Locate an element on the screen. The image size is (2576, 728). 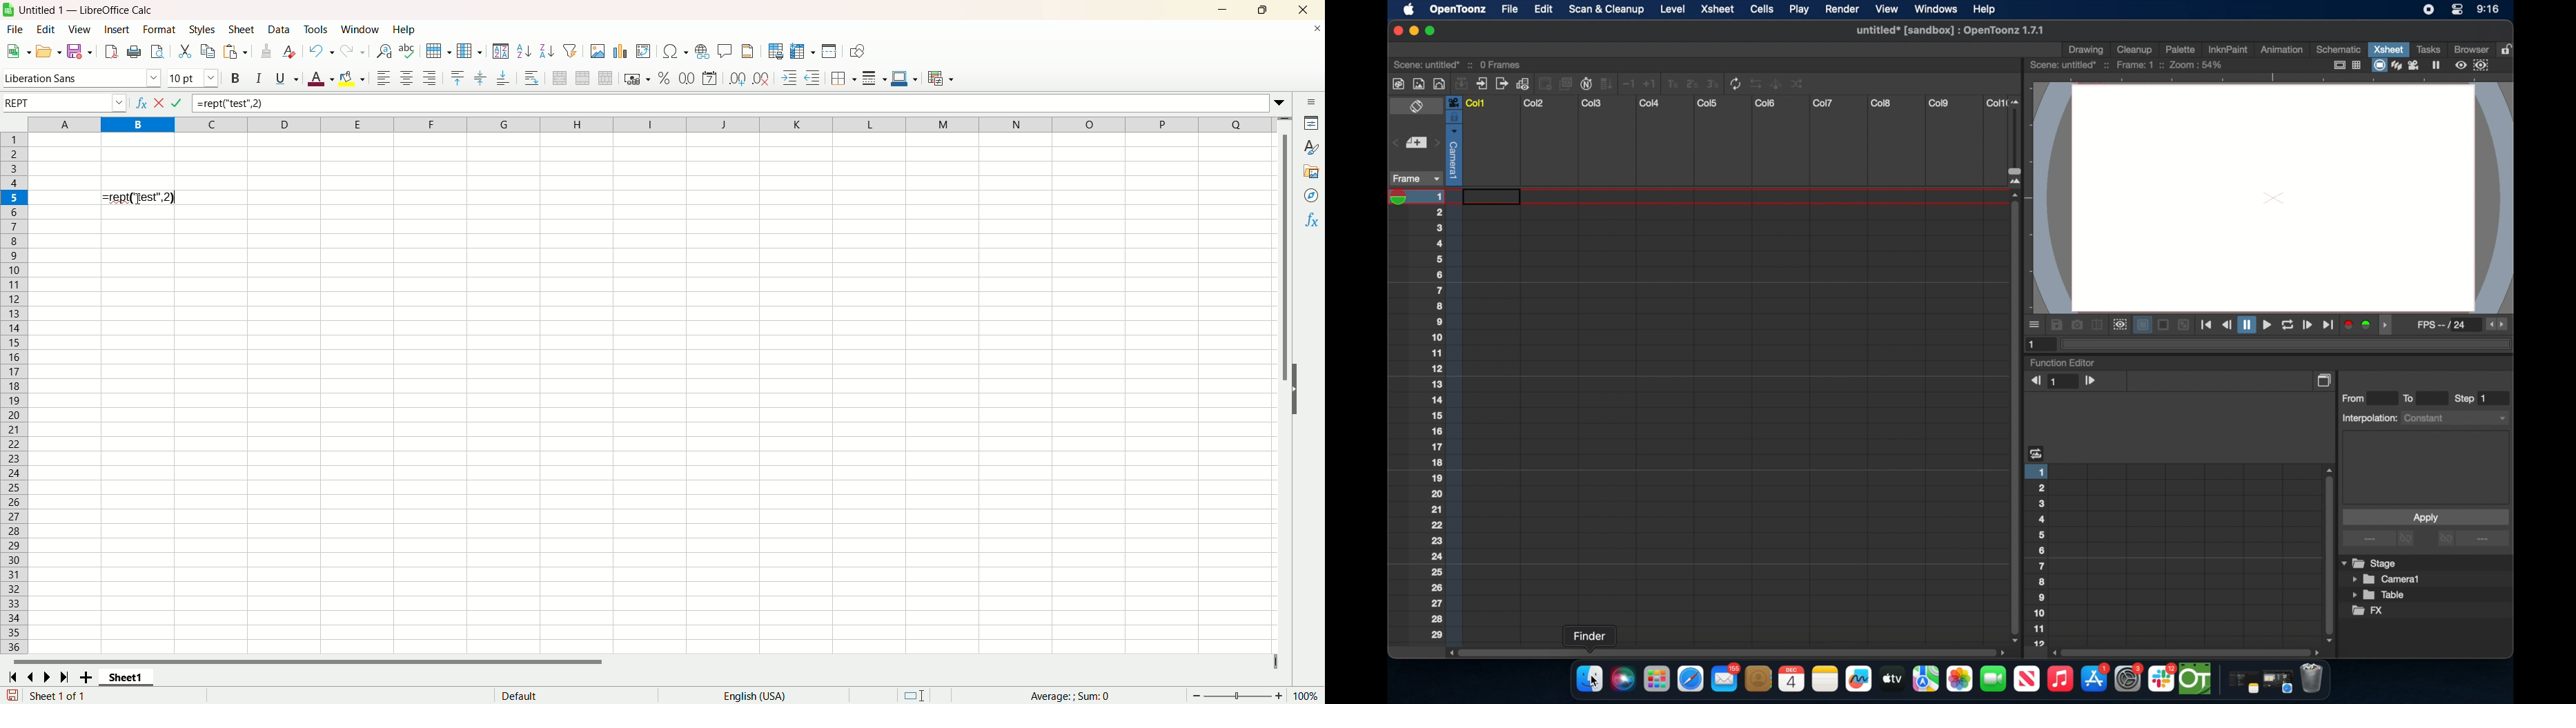
backgrounds is located at coordinates (2161, 325).